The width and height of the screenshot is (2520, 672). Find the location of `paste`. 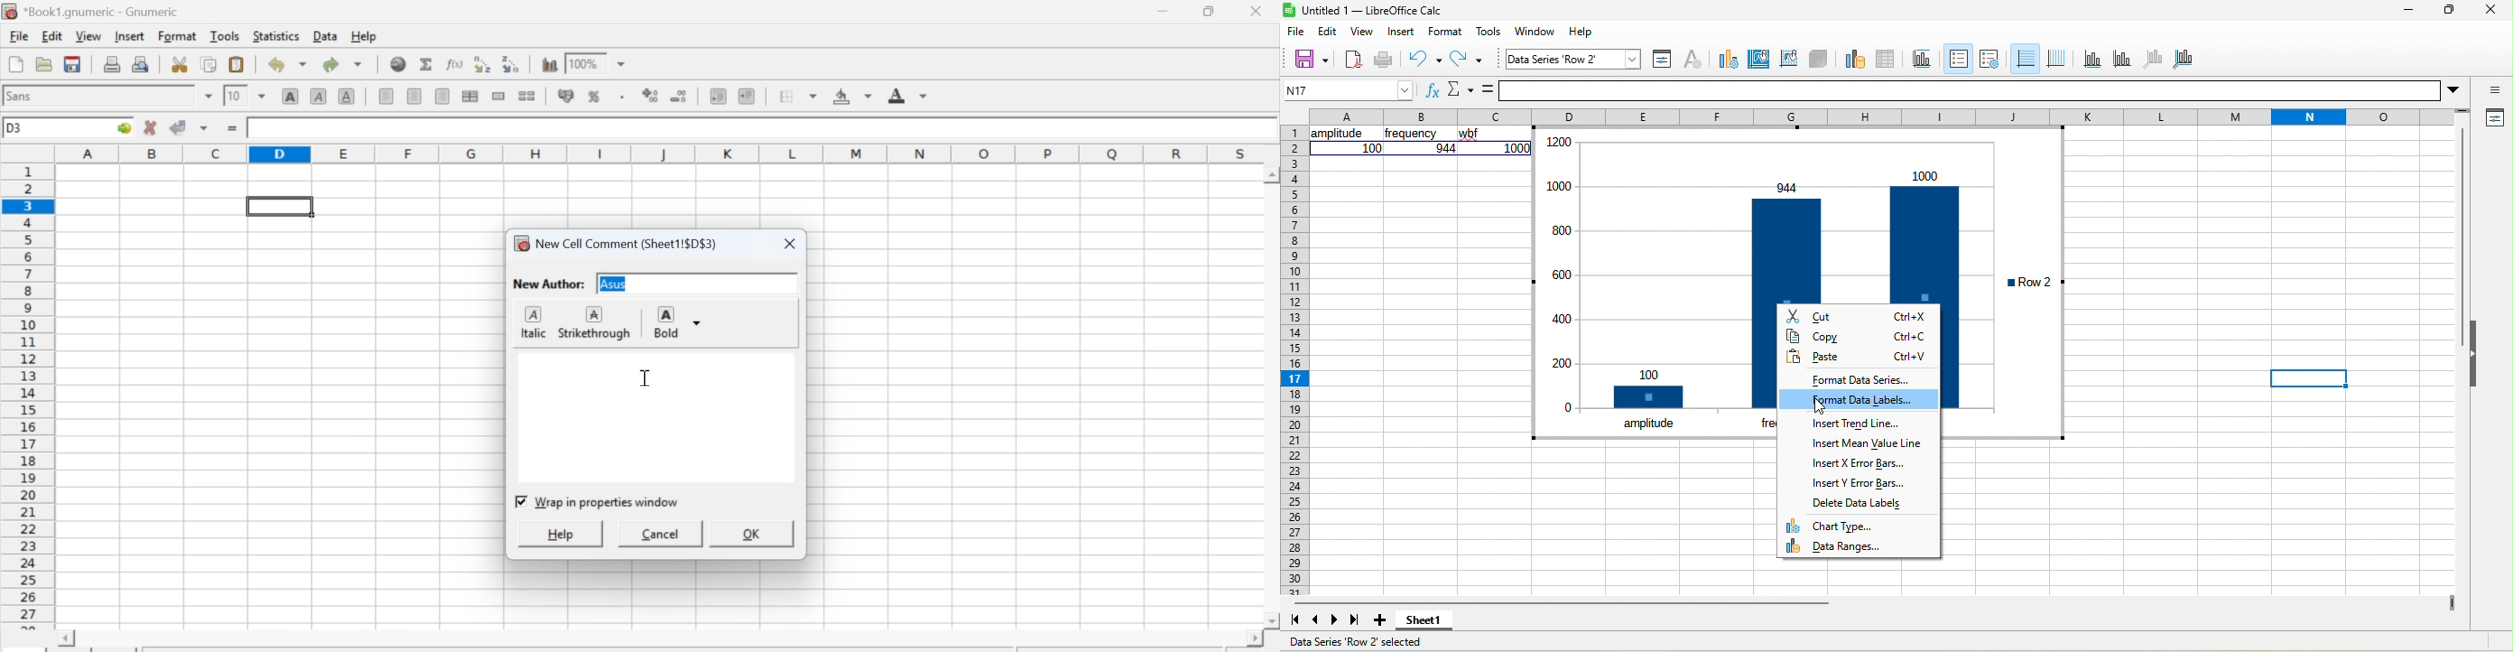

paste is located at coordinates (1856, 359).